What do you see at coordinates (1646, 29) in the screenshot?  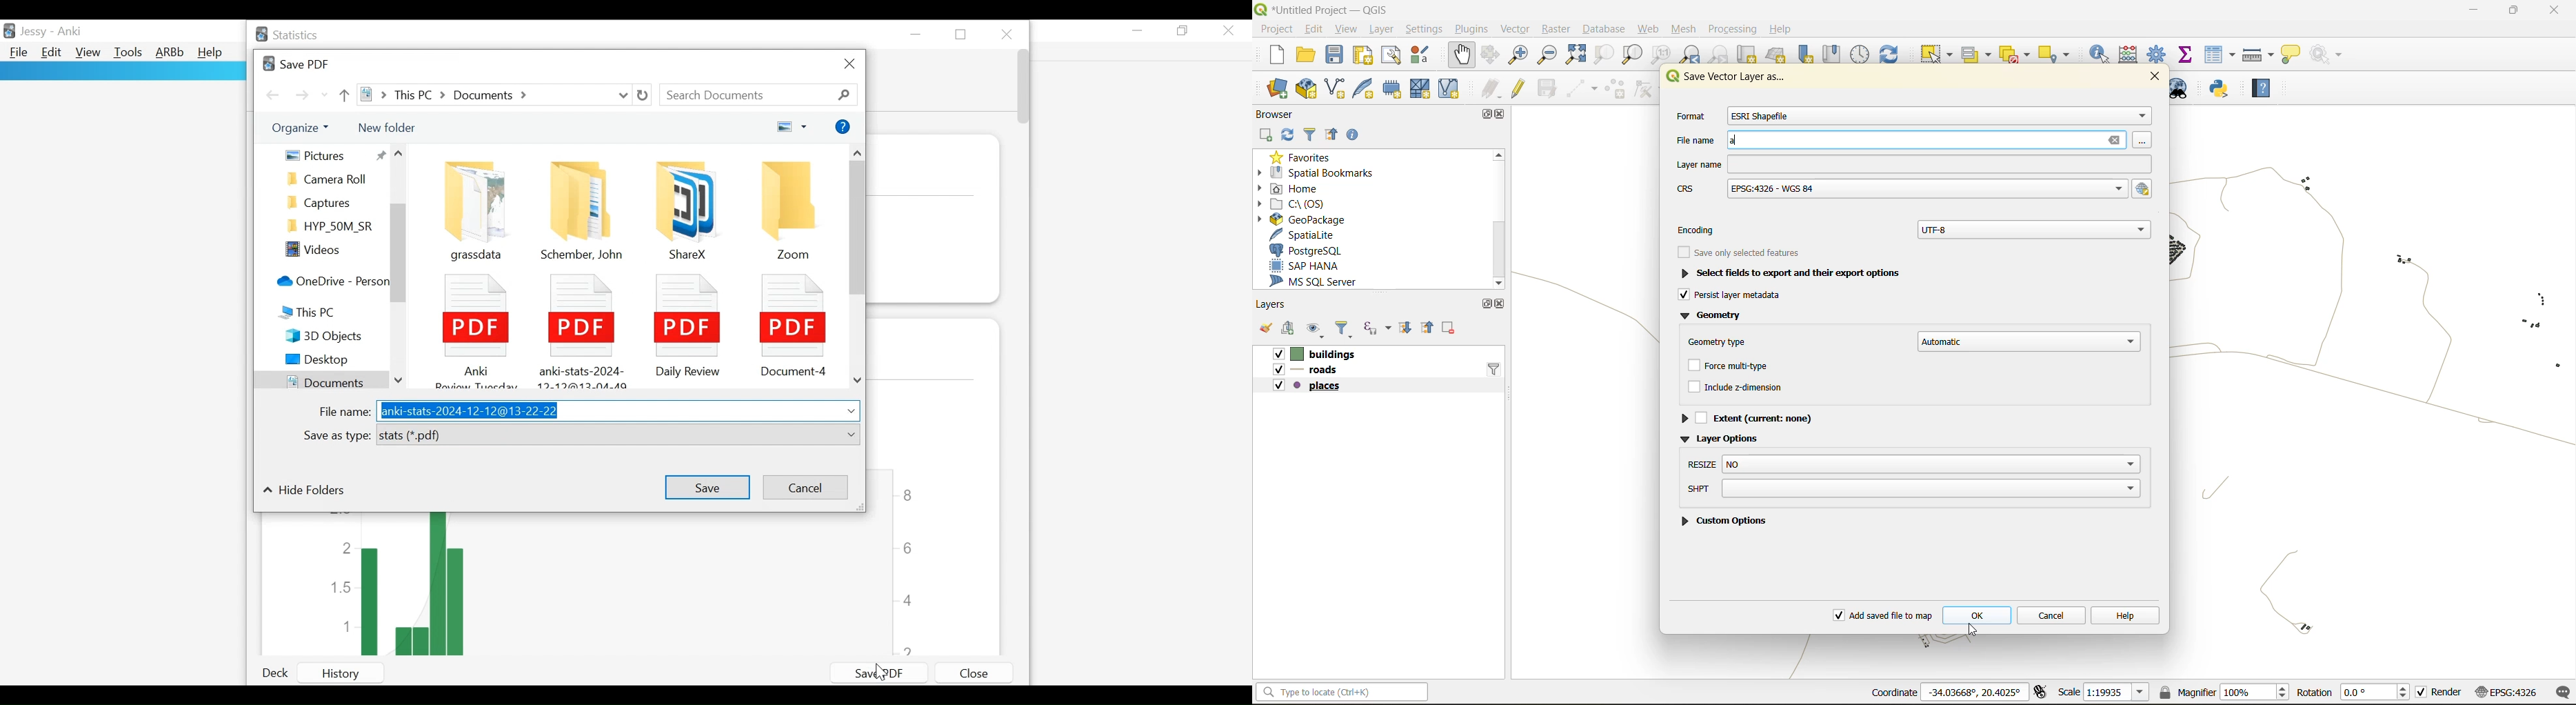 I see `web` at bounding box center [1646, 29].